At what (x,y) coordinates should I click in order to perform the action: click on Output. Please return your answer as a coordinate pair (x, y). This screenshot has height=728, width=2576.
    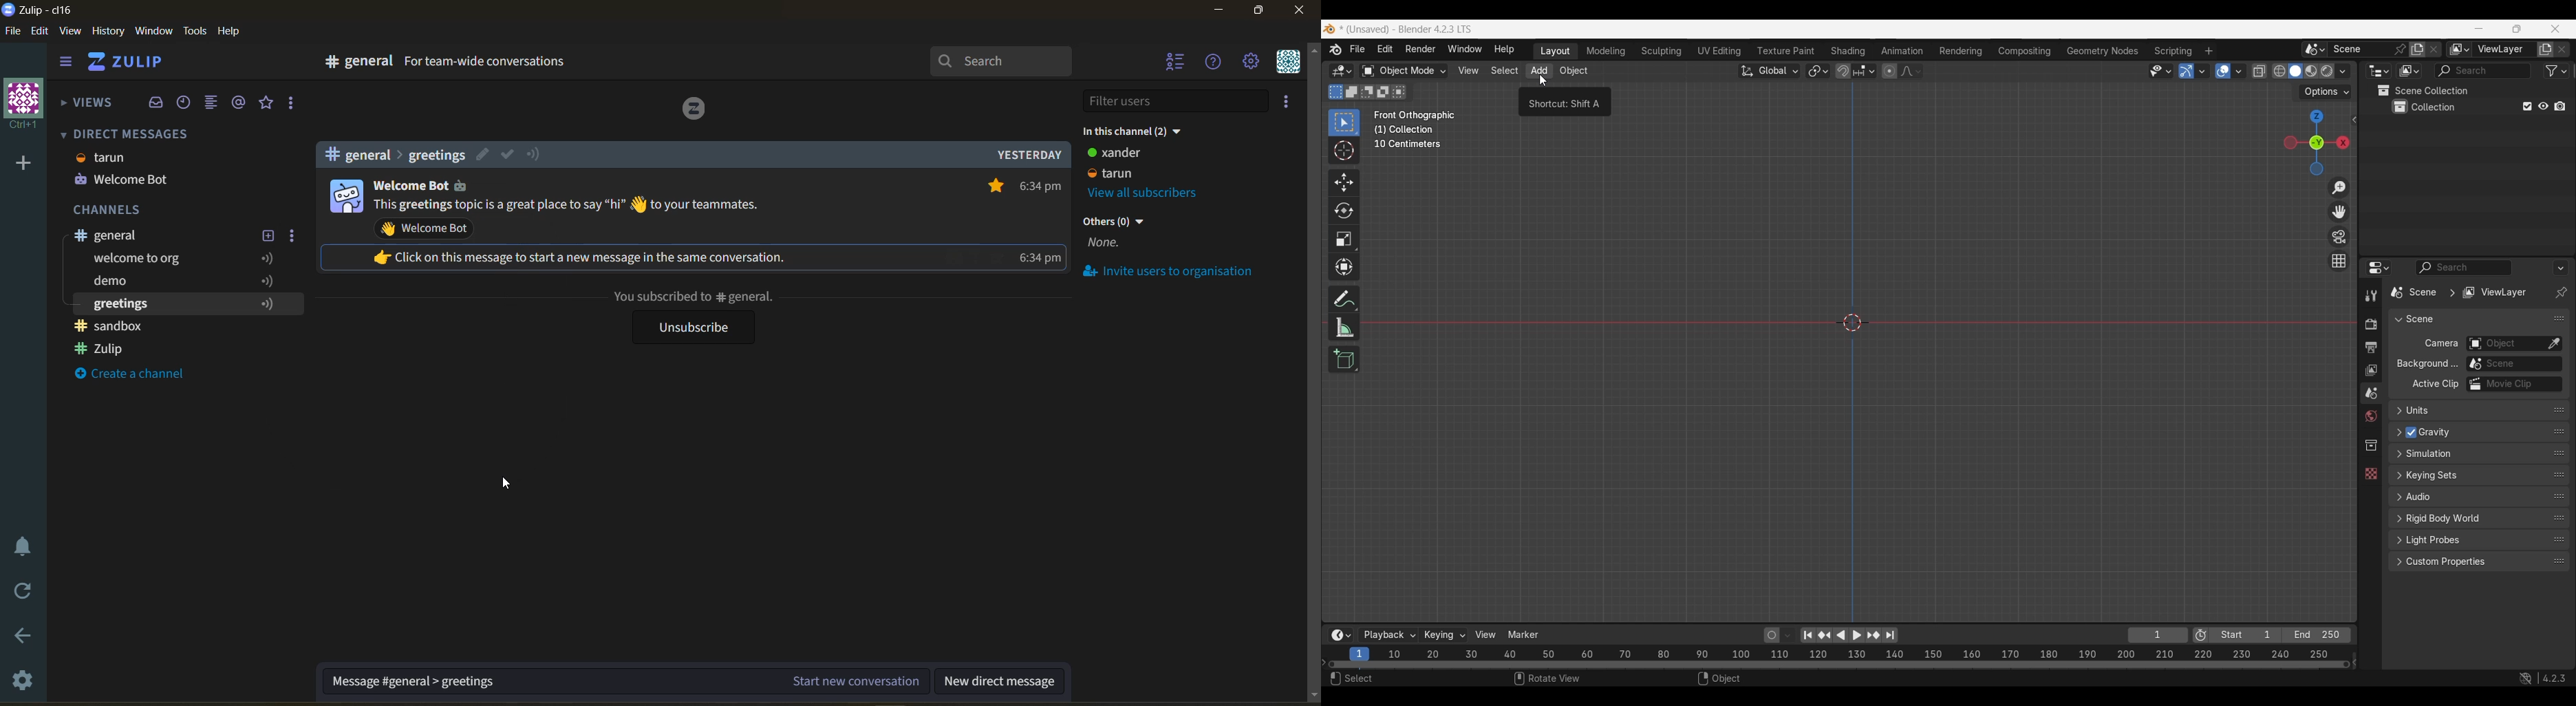
    Looking at the image, I should click on (2370, 348).